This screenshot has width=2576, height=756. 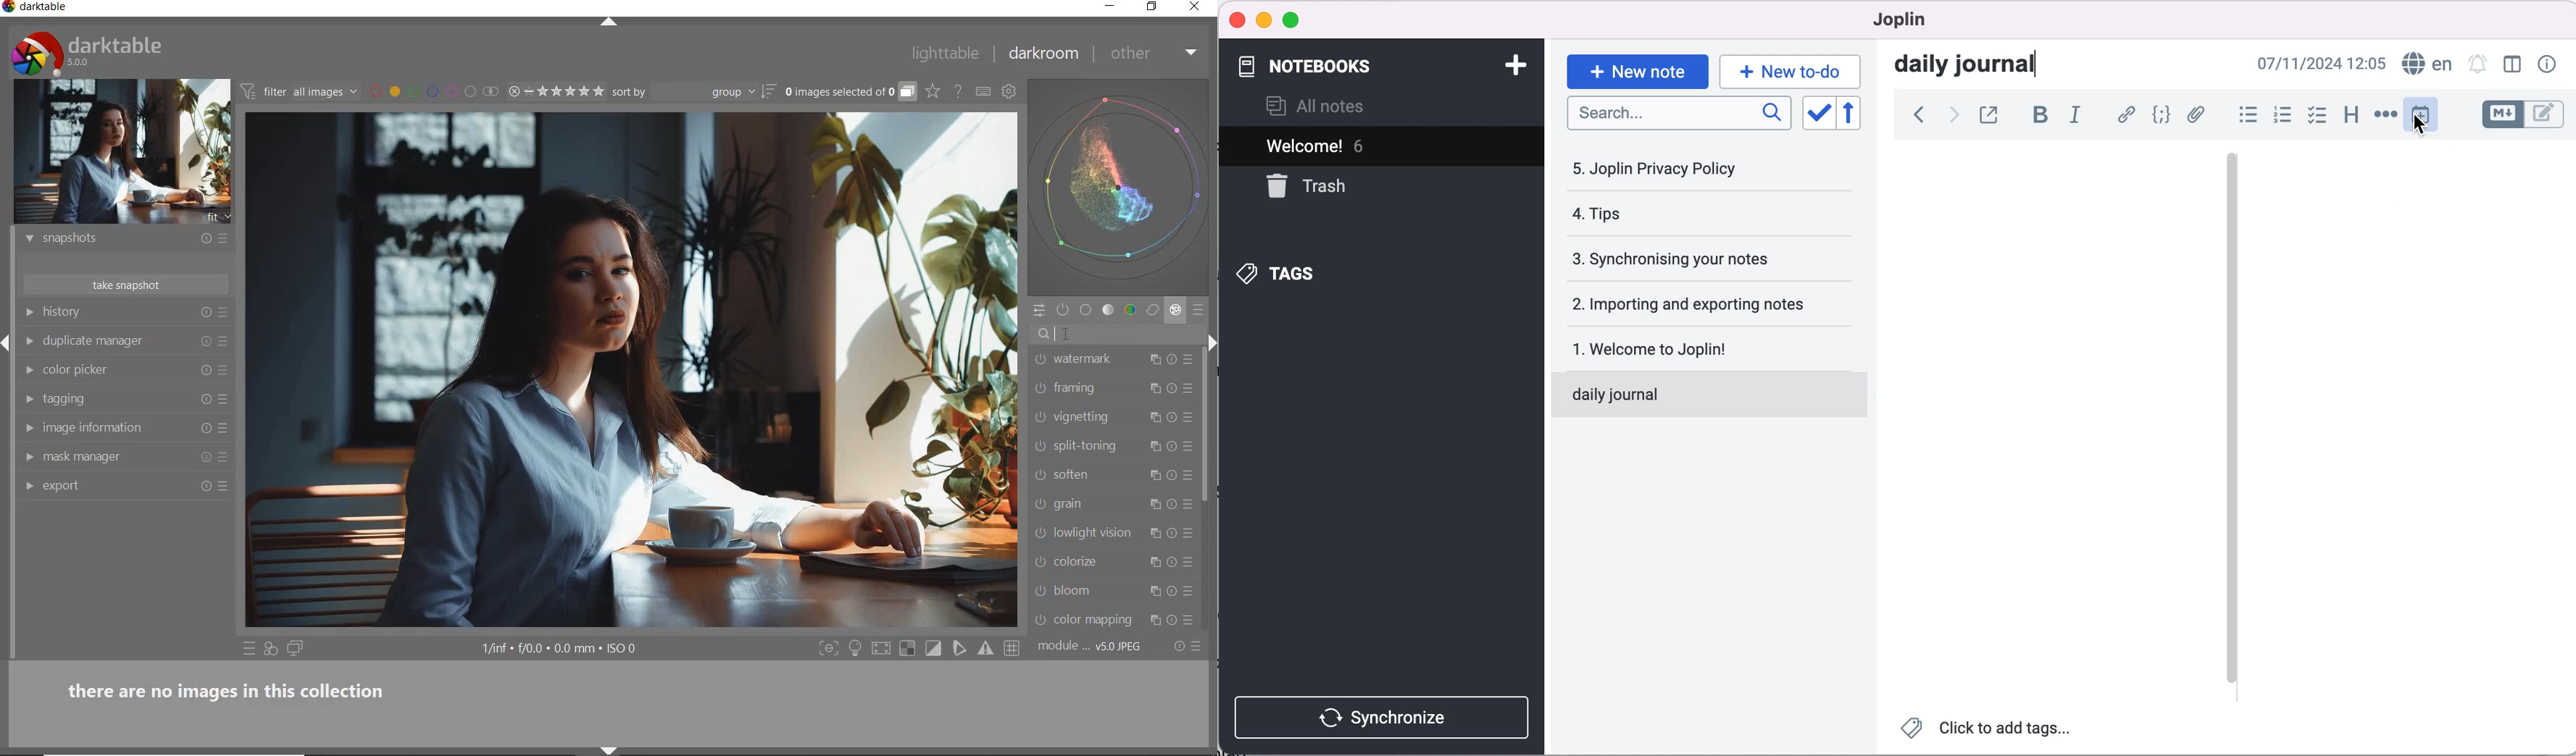 What do you see at coordinates (1952, 114) in the screenshot?
I see `forward` at bounding box center [1952, 114].